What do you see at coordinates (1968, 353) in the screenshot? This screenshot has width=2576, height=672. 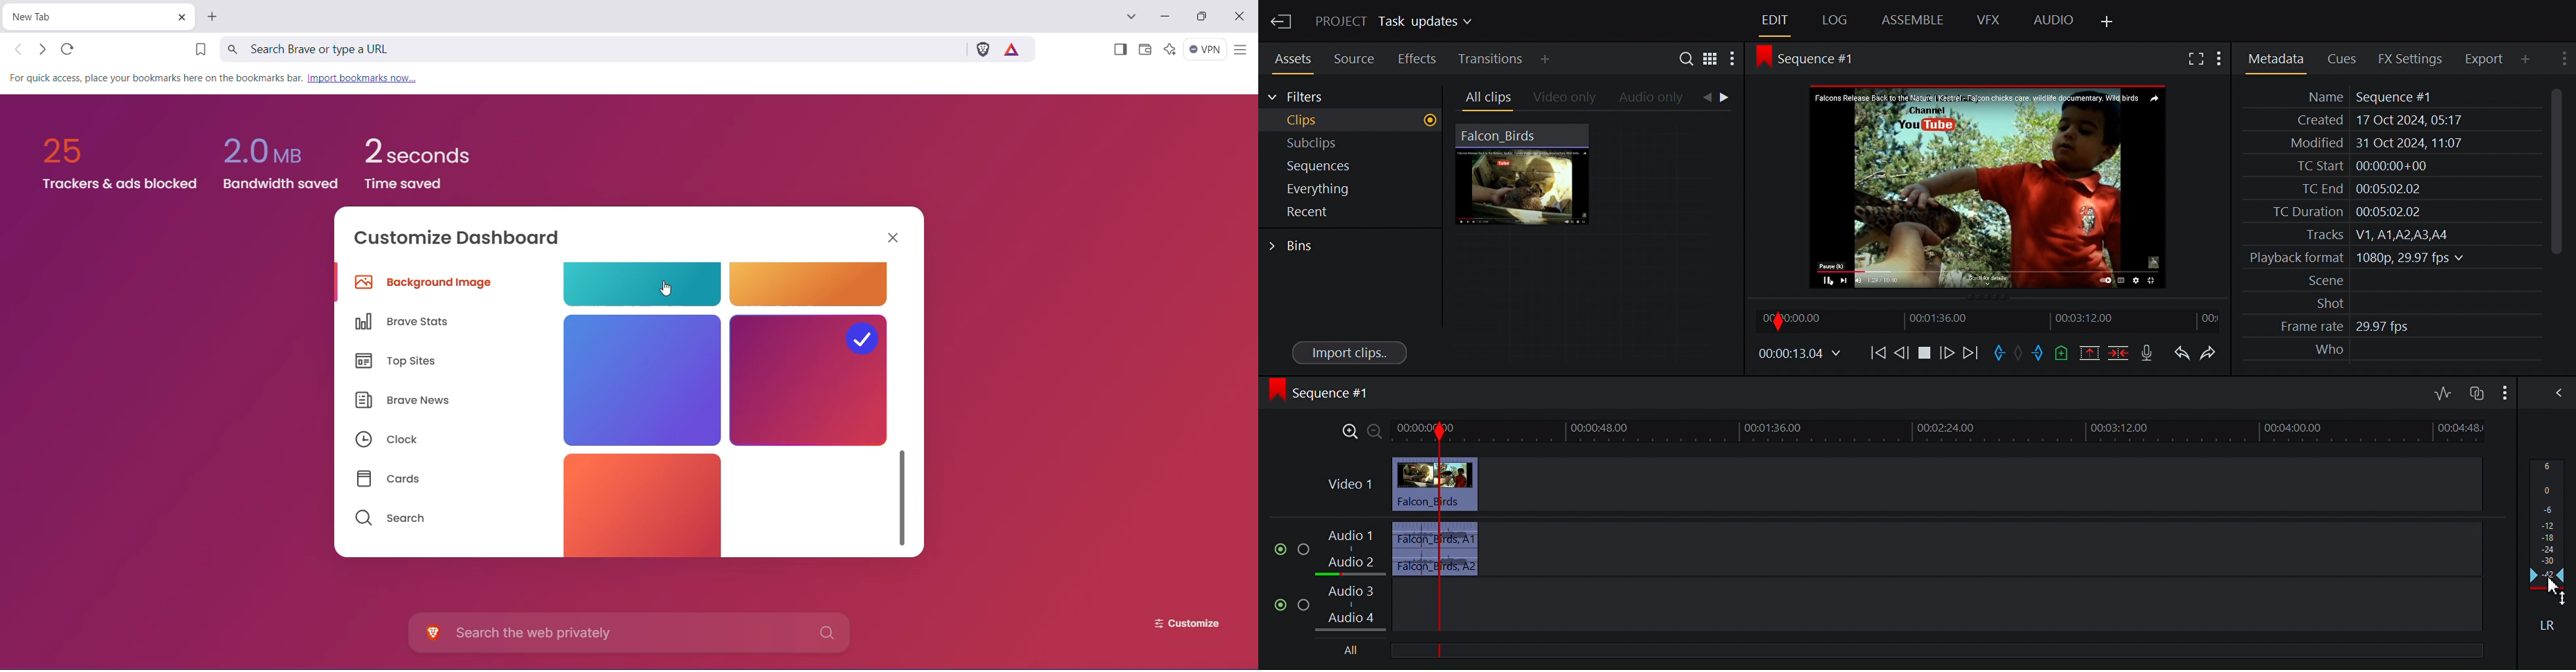 I see `Move Forward` at bounding box center [1968, 353].